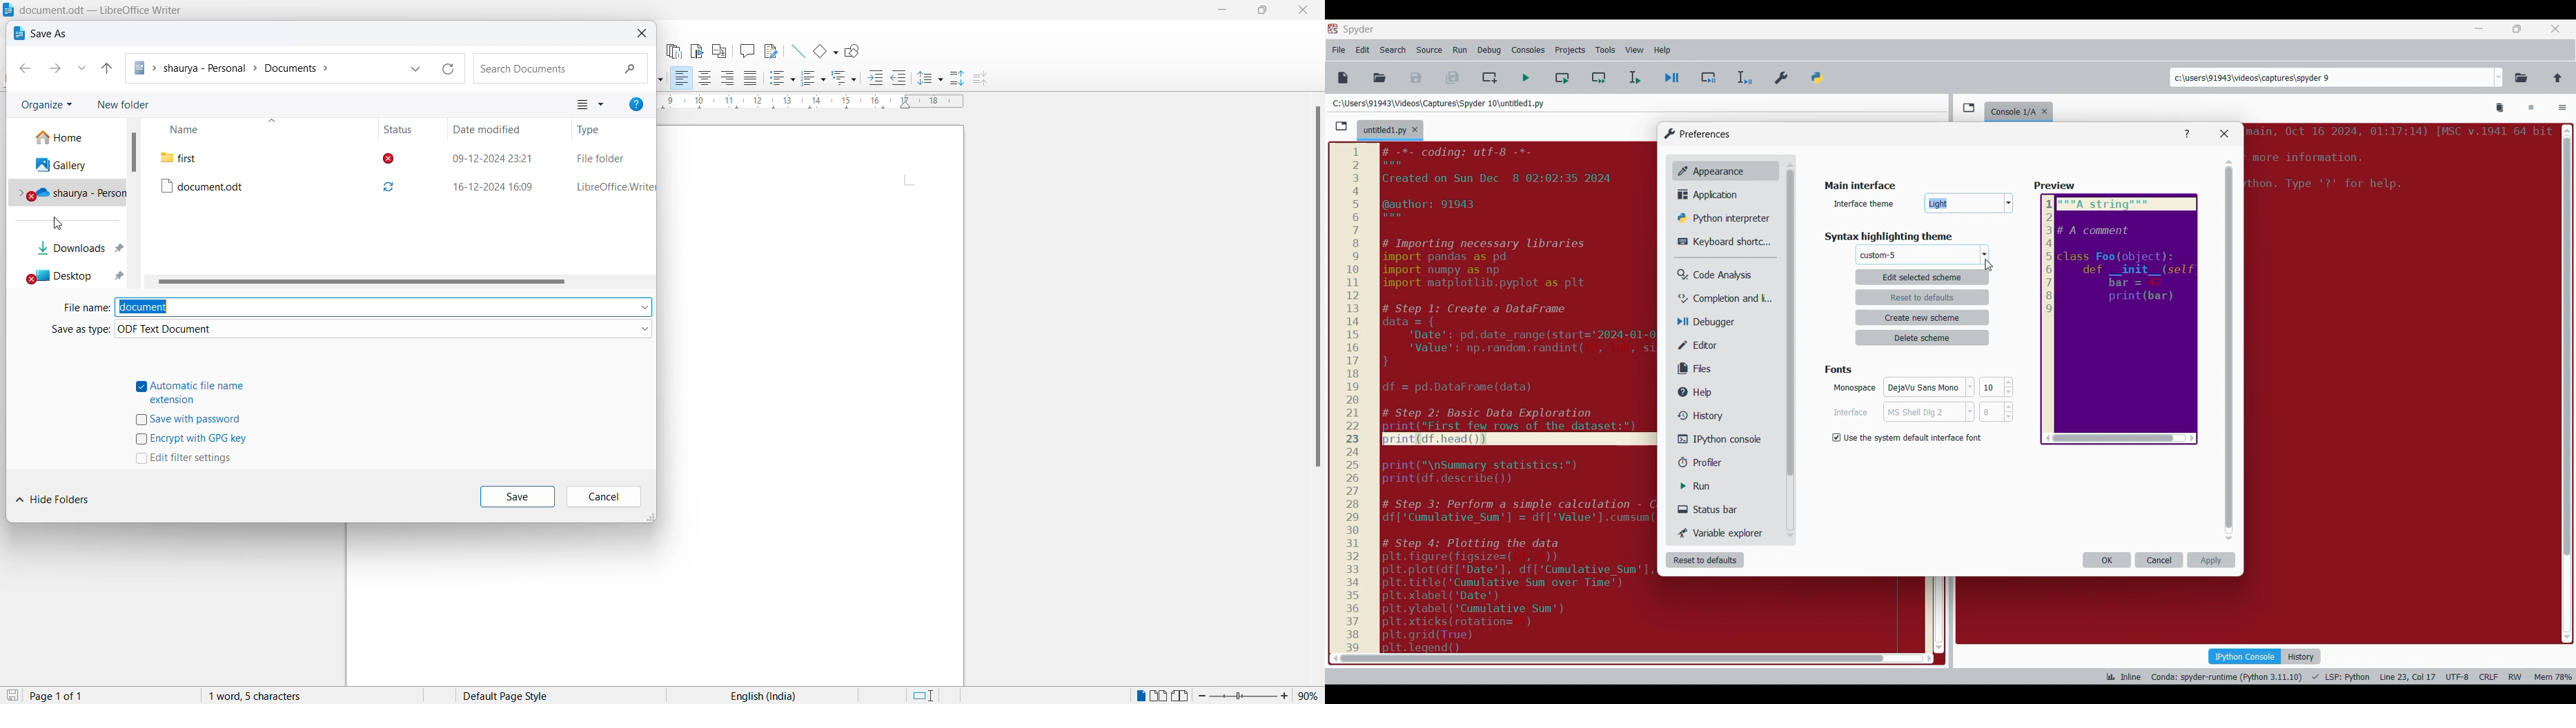 The image size is (2576, 728). What do you see at coordinates (2338, 677) in the screenshot?
I see `Code details` at bounding box center [2338, 677].